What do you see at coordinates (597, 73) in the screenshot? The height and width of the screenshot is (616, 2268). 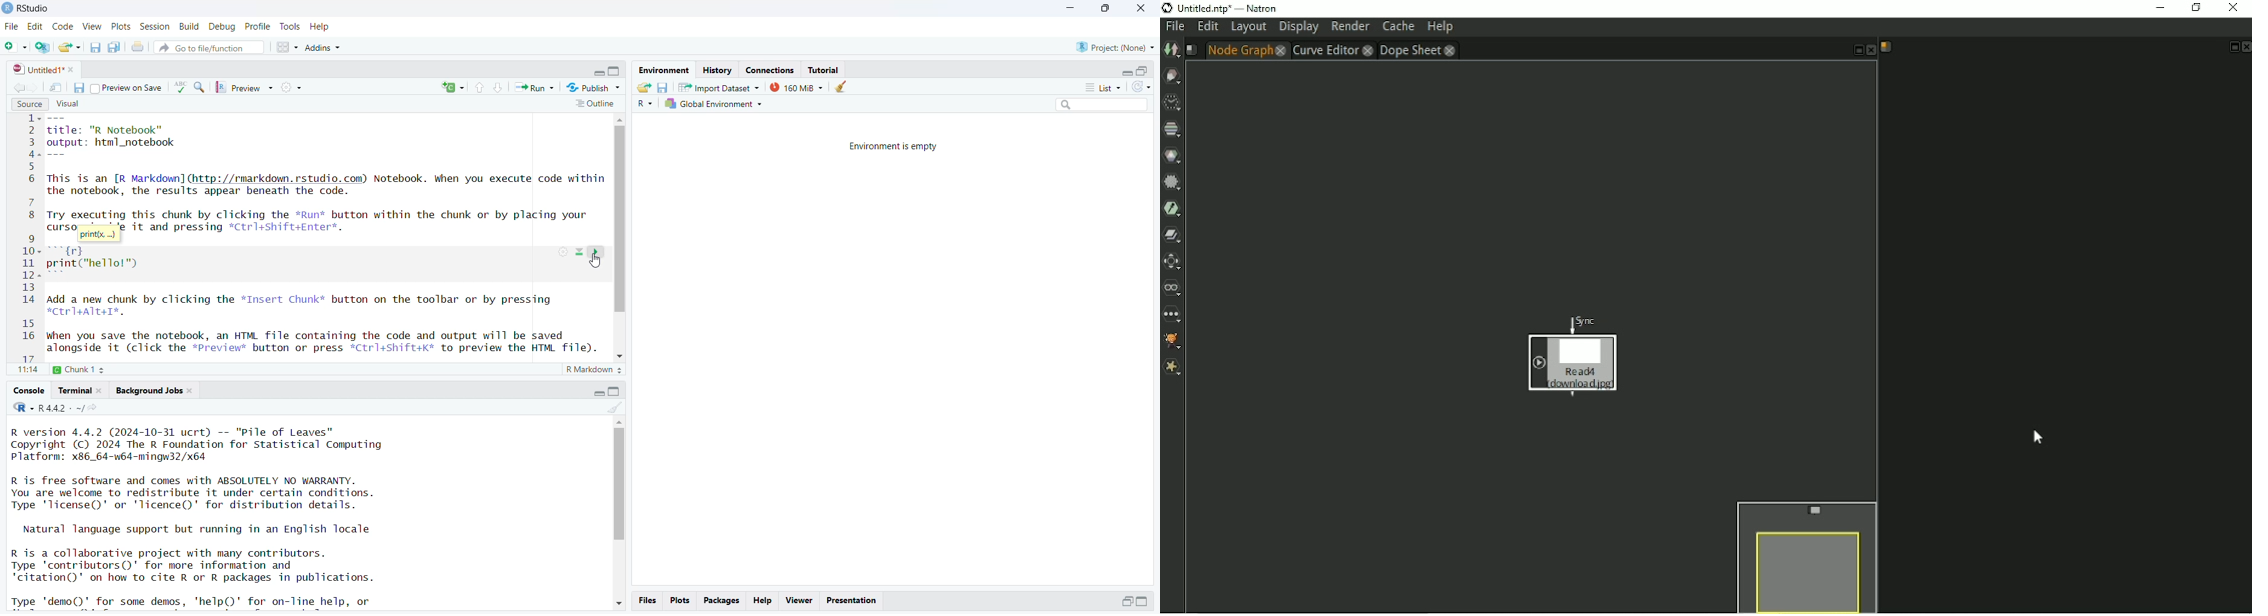 I see `expand` at bounding box center [597, 73].